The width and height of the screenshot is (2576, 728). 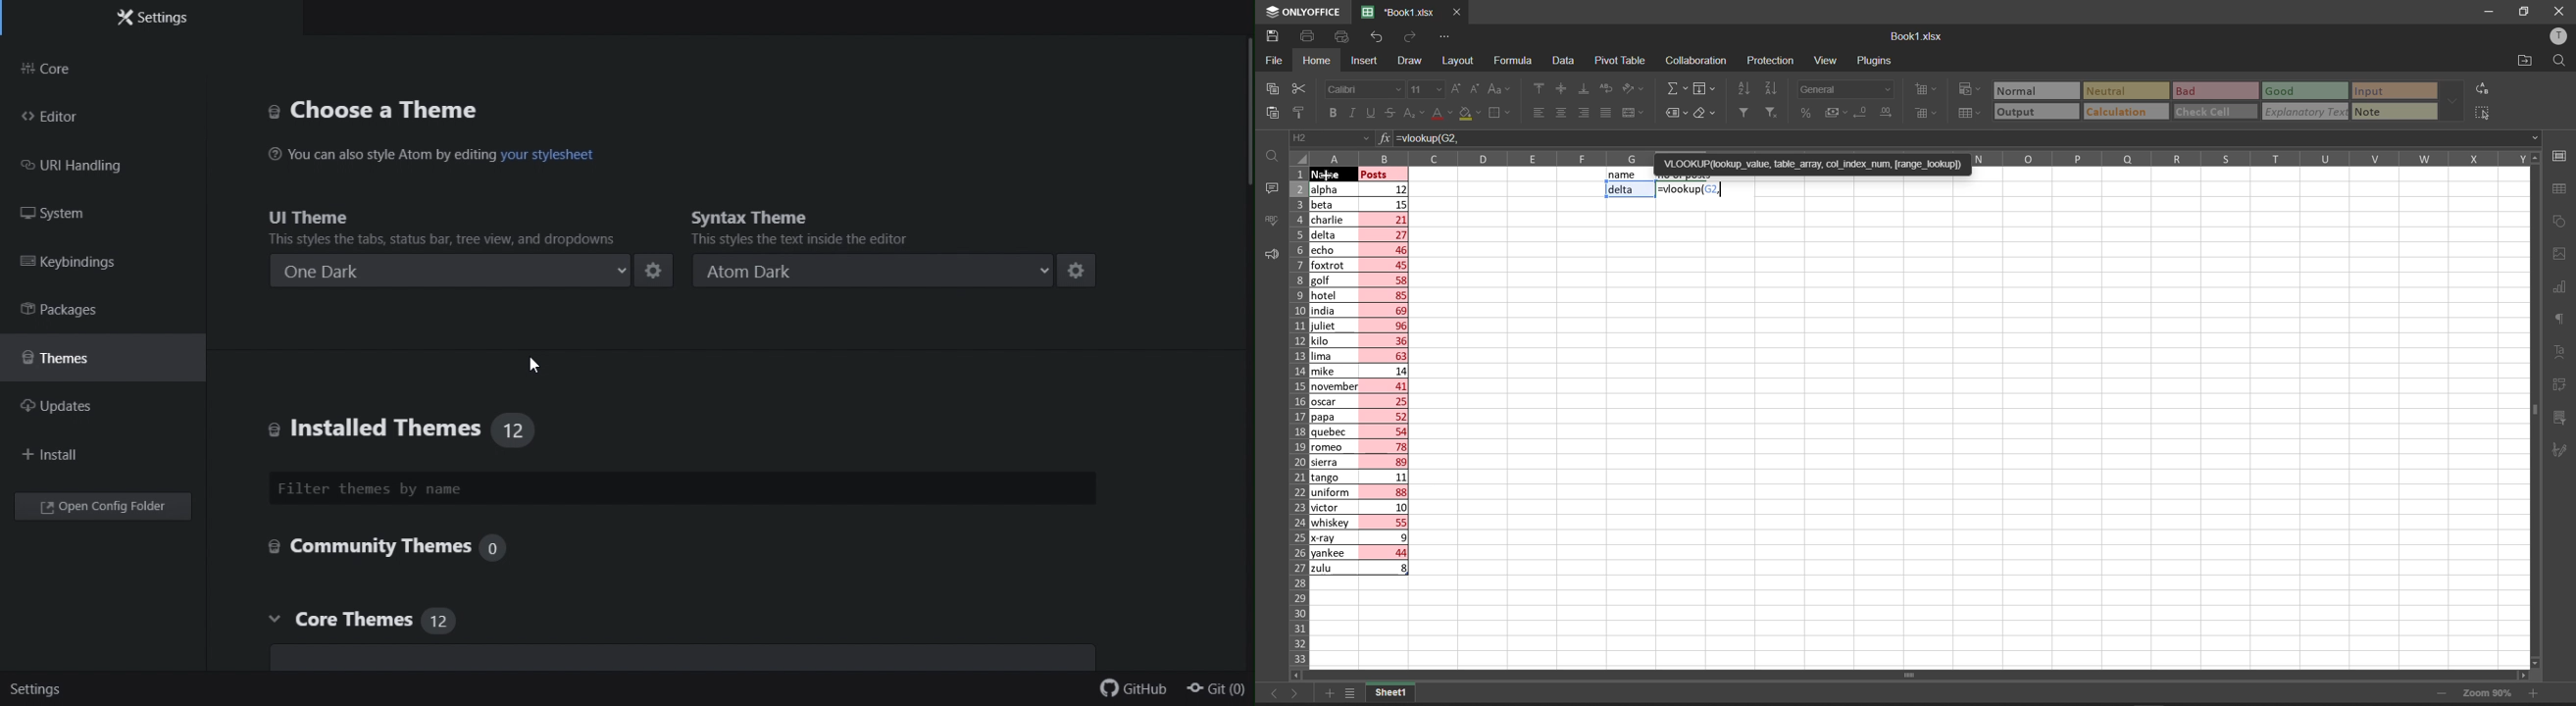 What do you see at coordinates (2021, 112) in the screenshot?
I see `output` at bounding box center [2021, 112].